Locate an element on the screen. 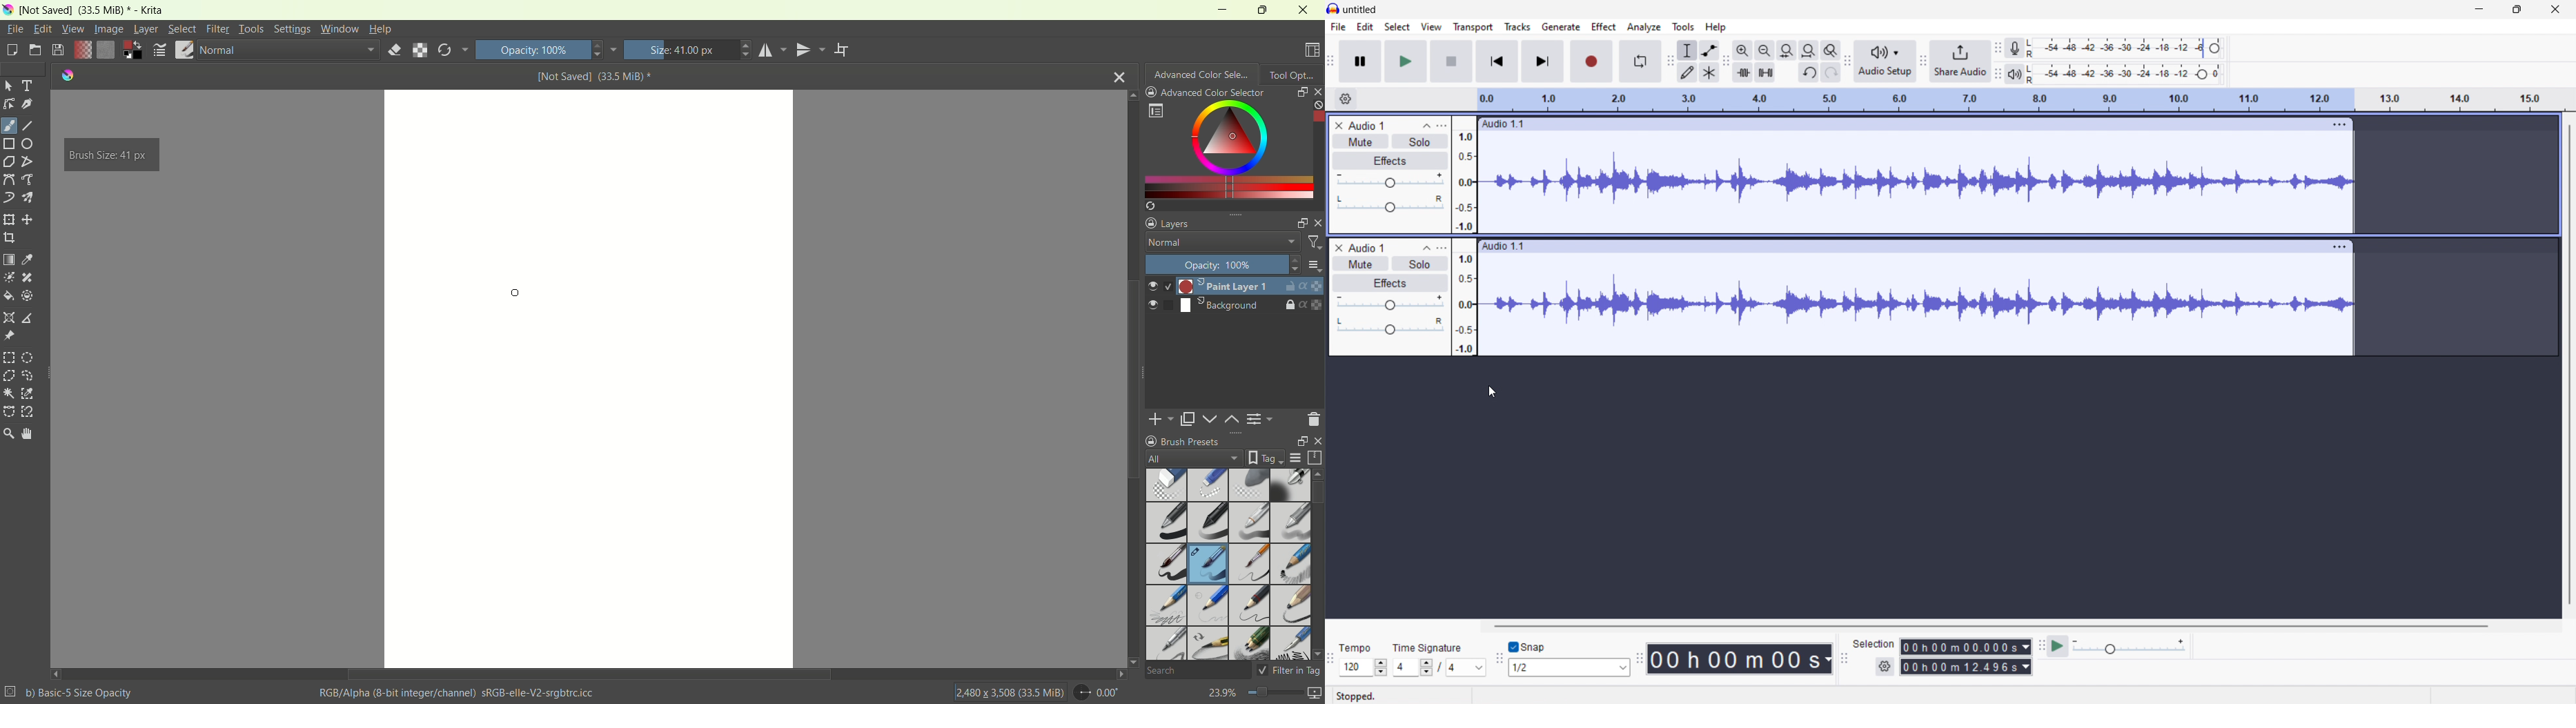 This screenshot has width=2576, height=728. tools is located at coordinates (251, 29).